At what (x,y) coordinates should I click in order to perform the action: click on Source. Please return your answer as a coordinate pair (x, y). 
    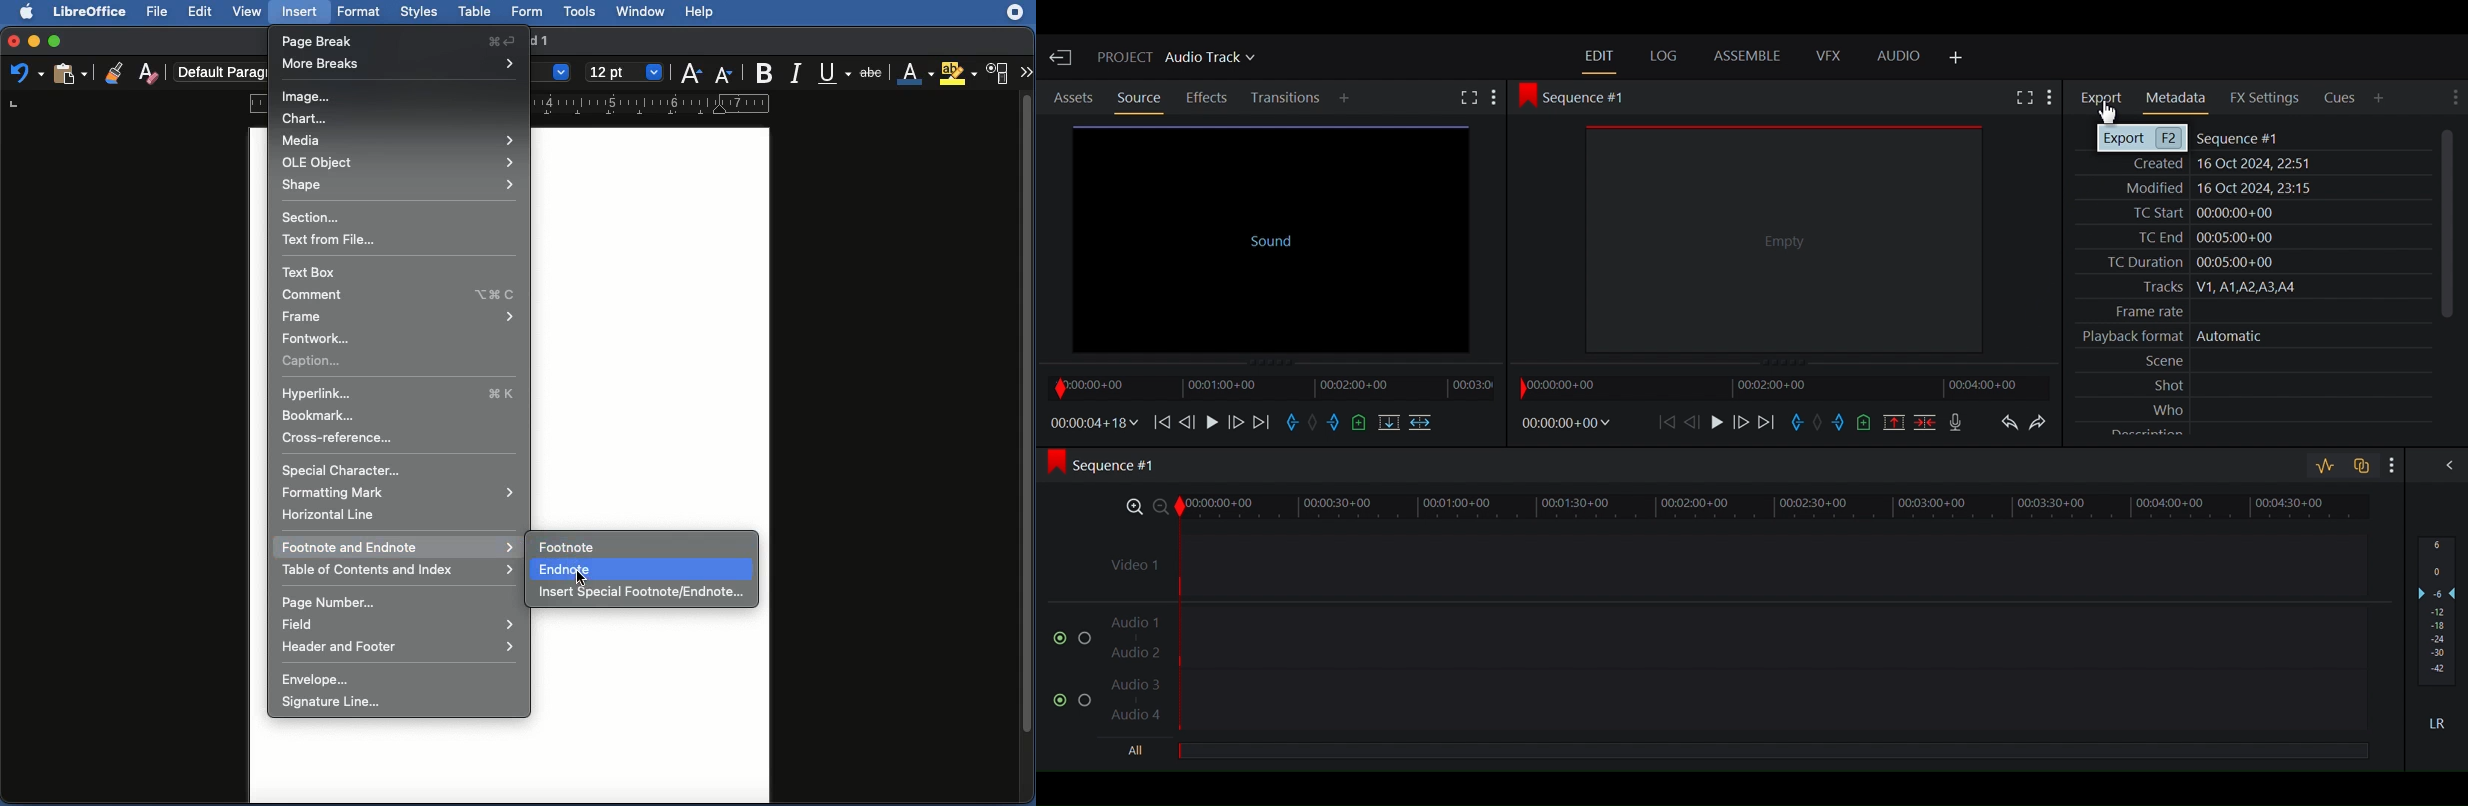
    Looking at the image, I should click on (1138, 98).